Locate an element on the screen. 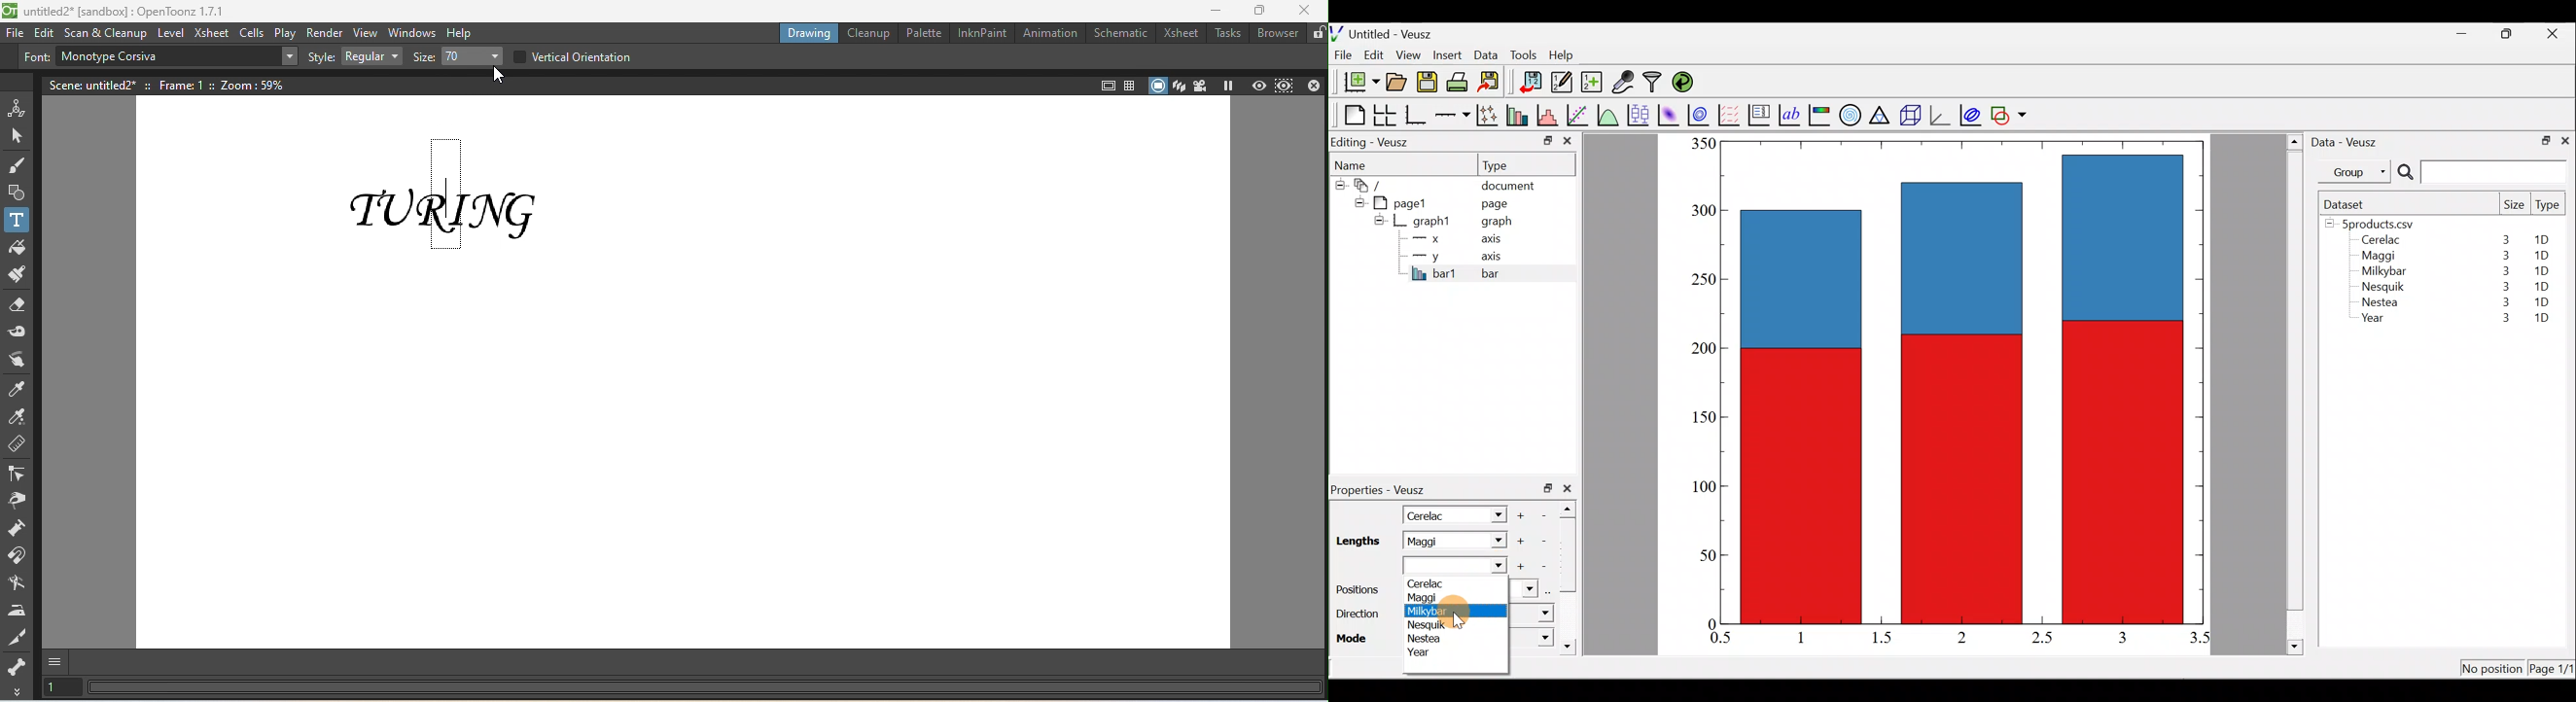 The height and width of the screenshot is (728, 2576). Xsheet is located at coordinates (1182, 33).